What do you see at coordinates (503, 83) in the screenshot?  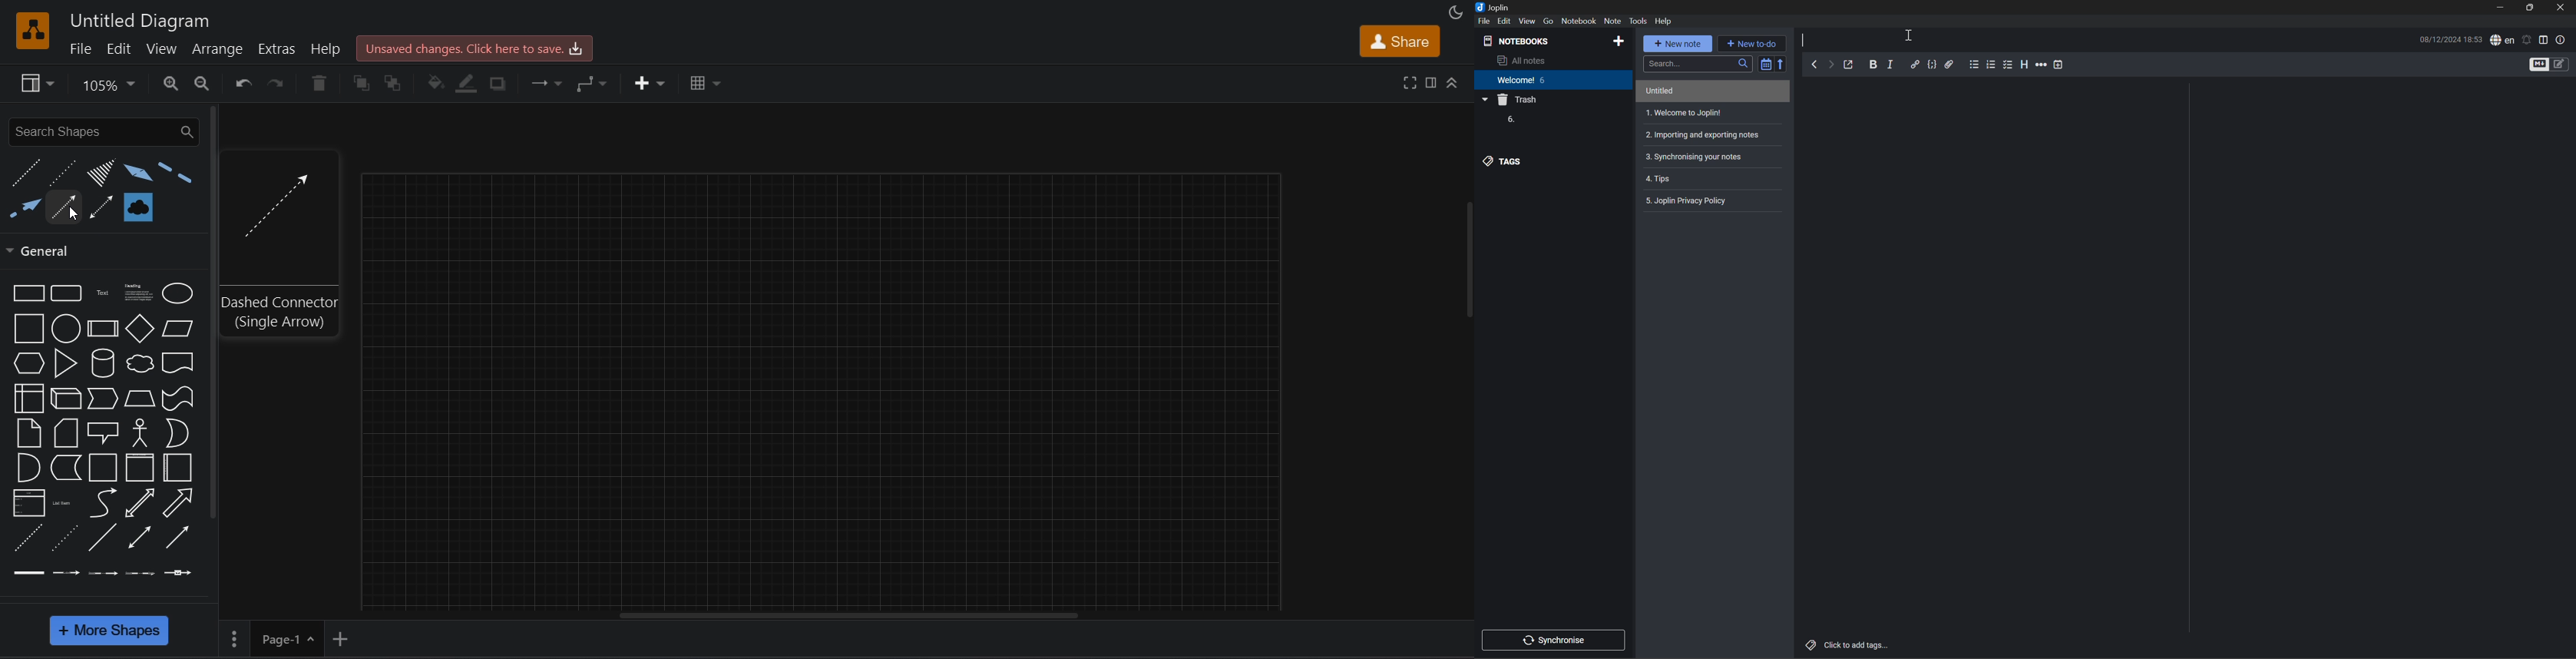 I see `shadows` at bounding box center [503, 83].